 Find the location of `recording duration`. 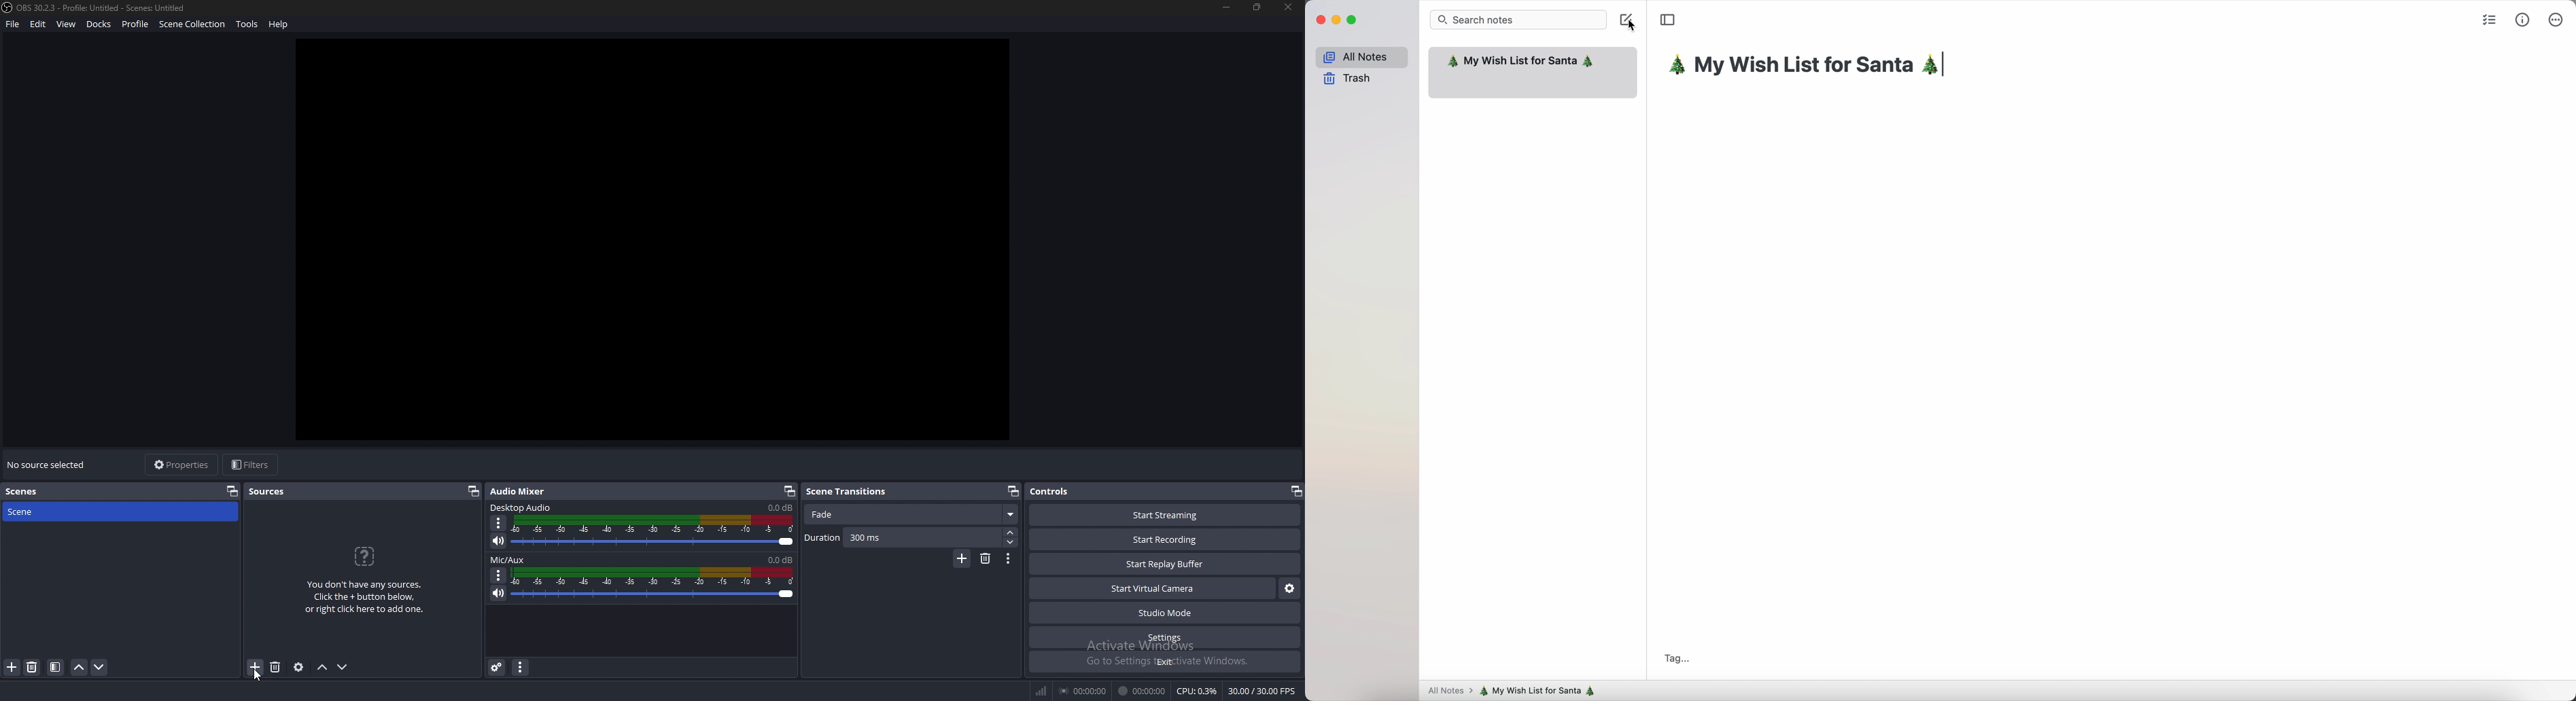

recording duration is located at coordinates (1145, 691).